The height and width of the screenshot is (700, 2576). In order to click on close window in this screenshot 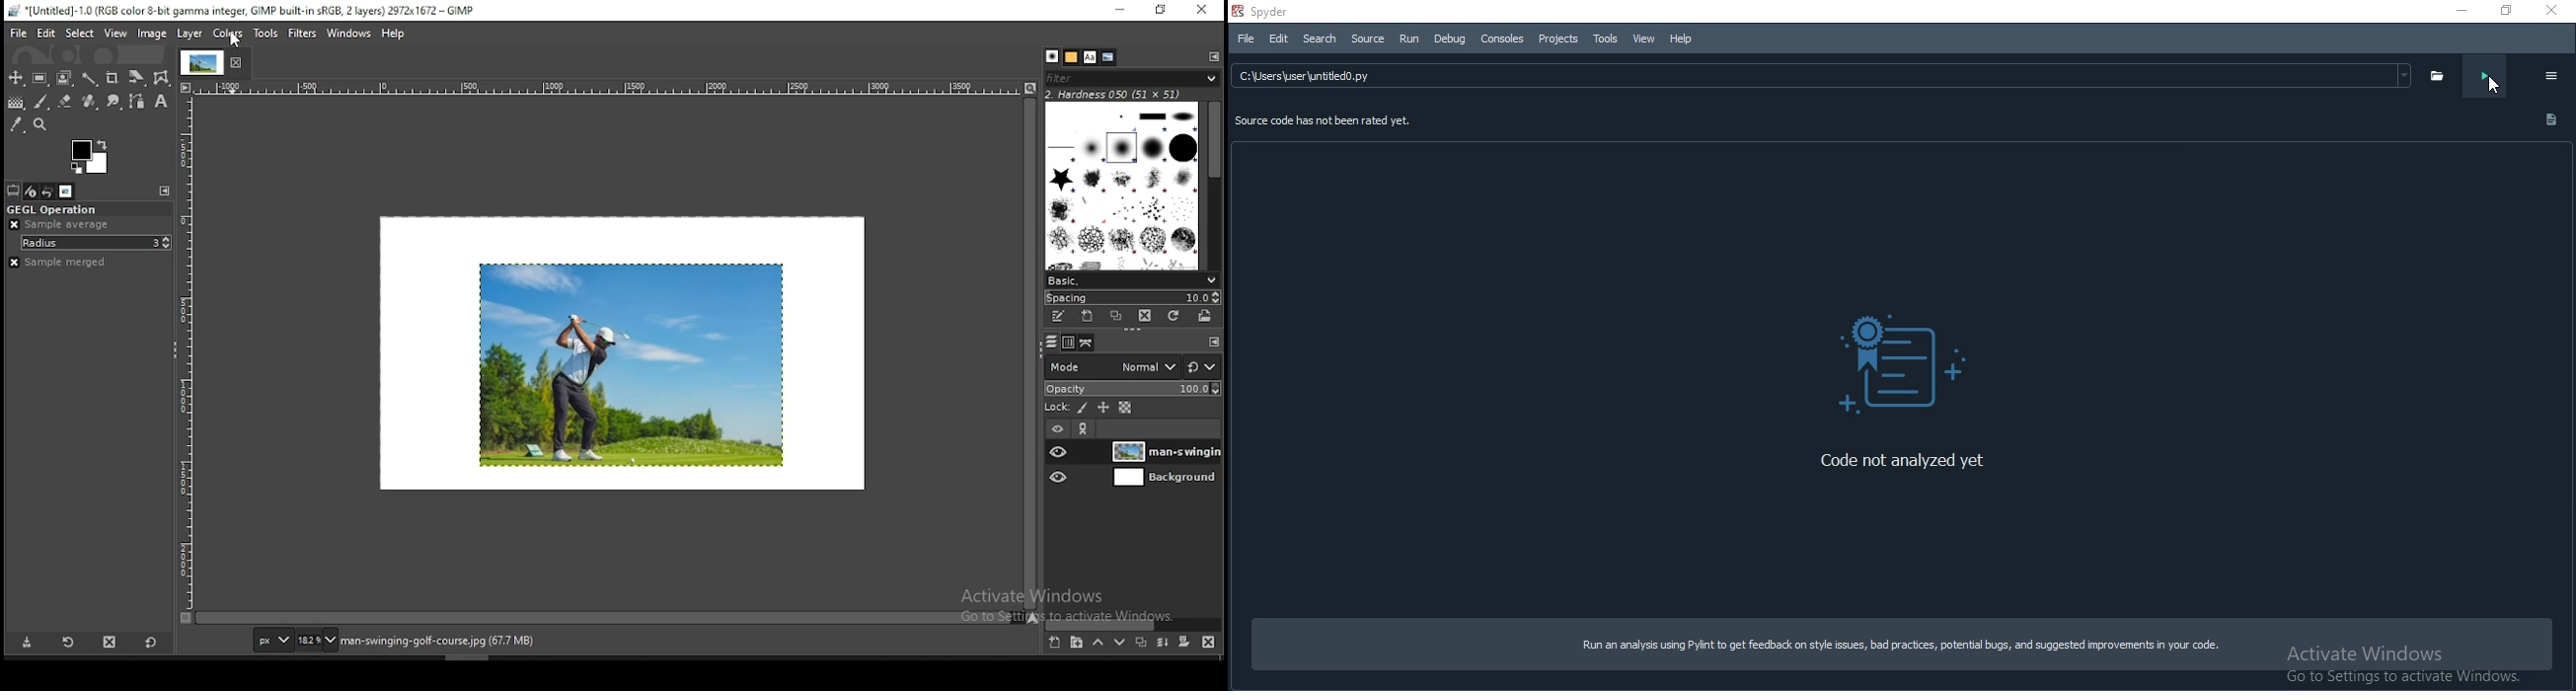, I will do `click(1204, 11)`.